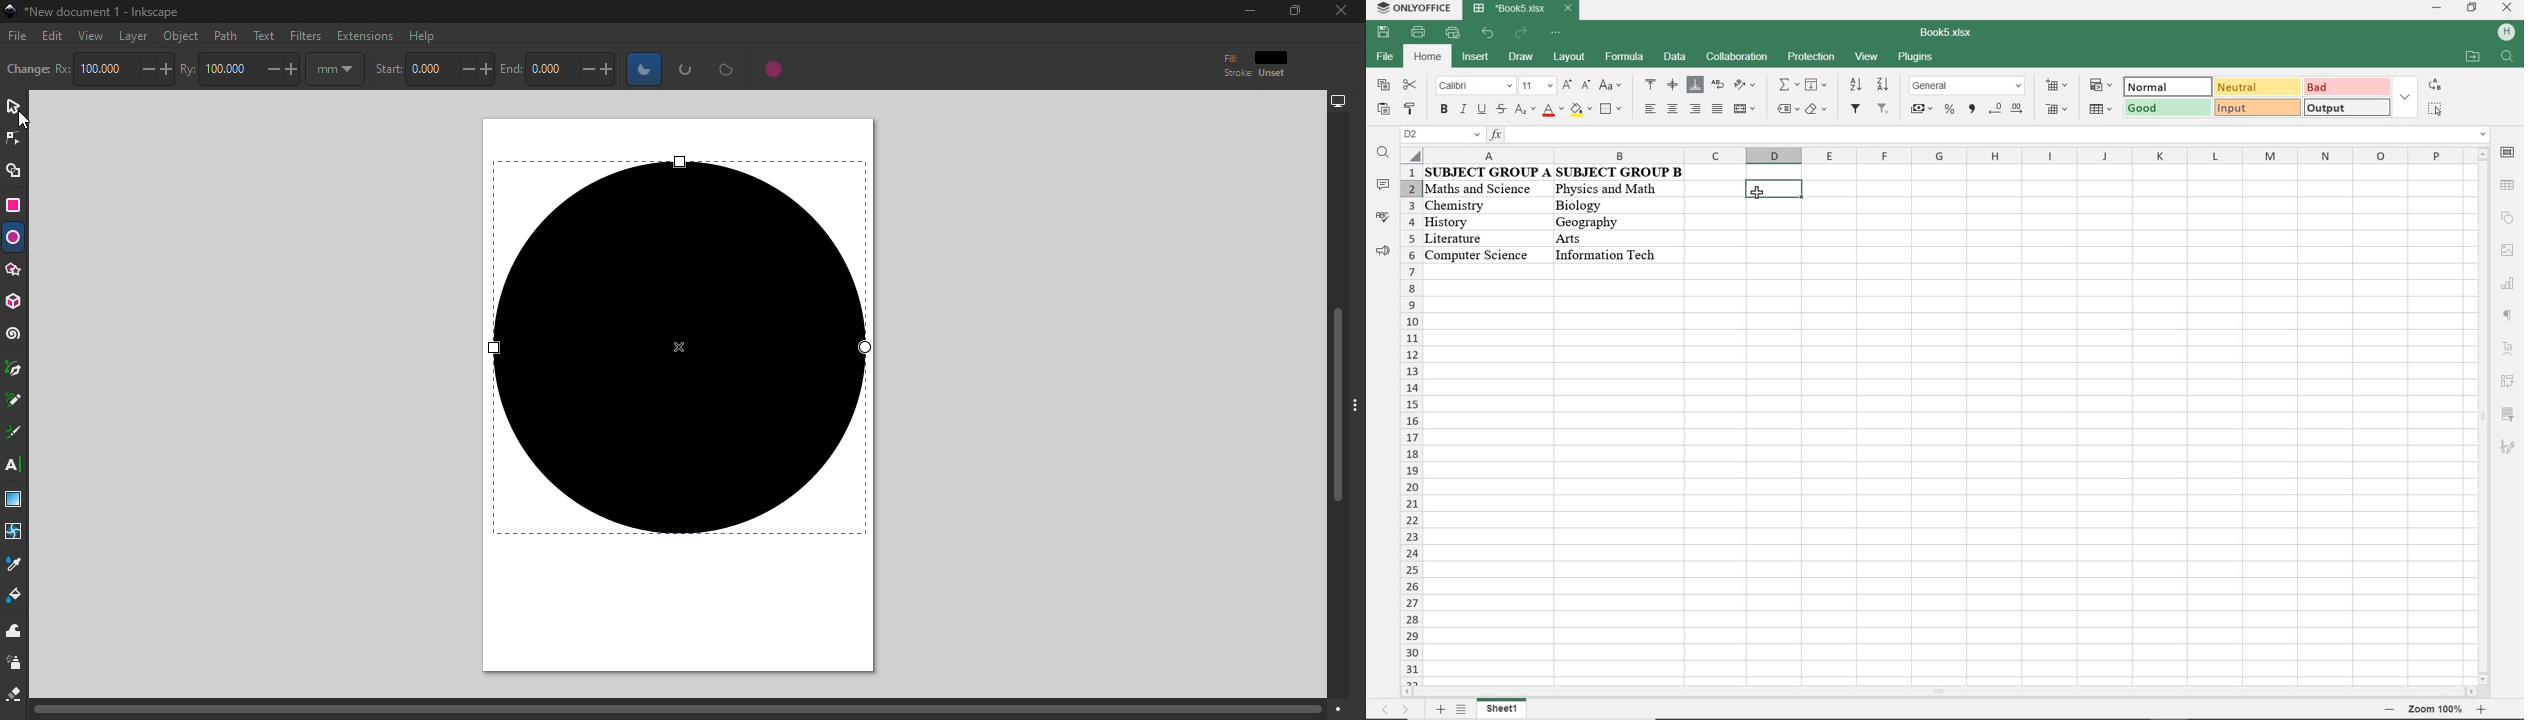 The height and width of the screenshot is (728, 2548). What do you see at coordinates (1485, 206) in the screenshot?
I see `chemistry` at bounding box center [1485, 206].